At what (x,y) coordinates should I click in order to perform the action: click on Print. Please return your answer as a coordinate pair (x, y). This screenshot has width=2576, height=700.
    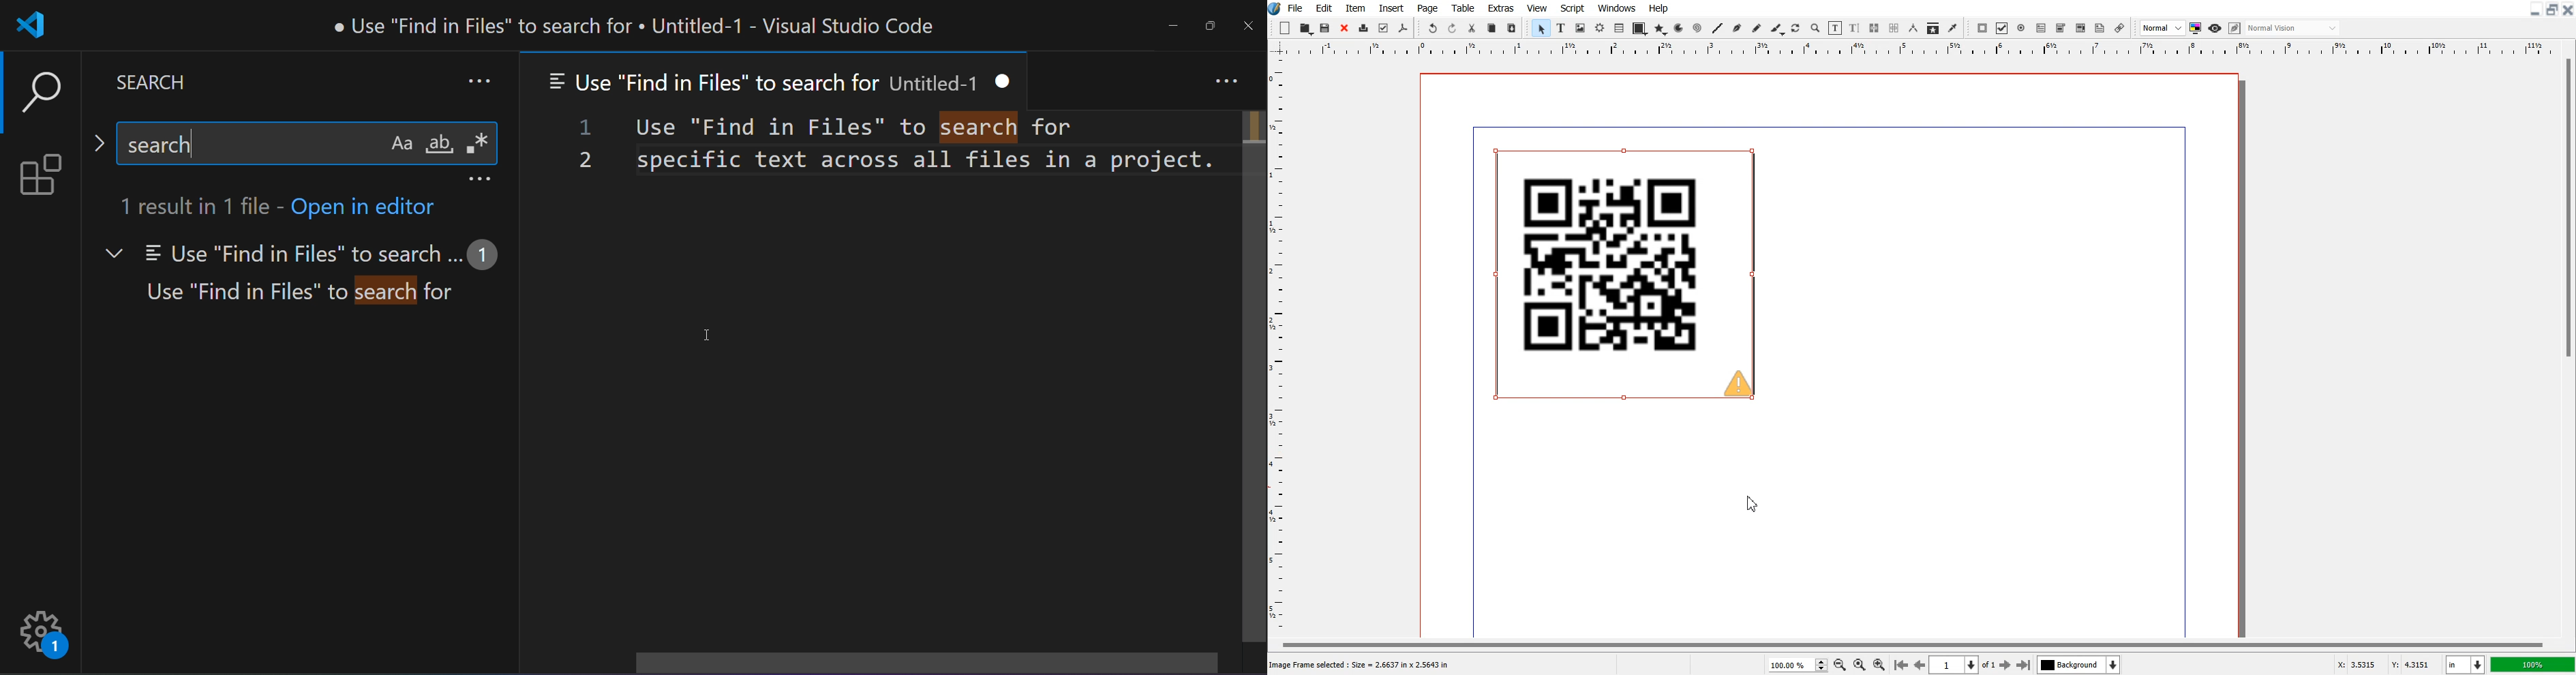
    Looking at the image, I should click on (1363, 28).